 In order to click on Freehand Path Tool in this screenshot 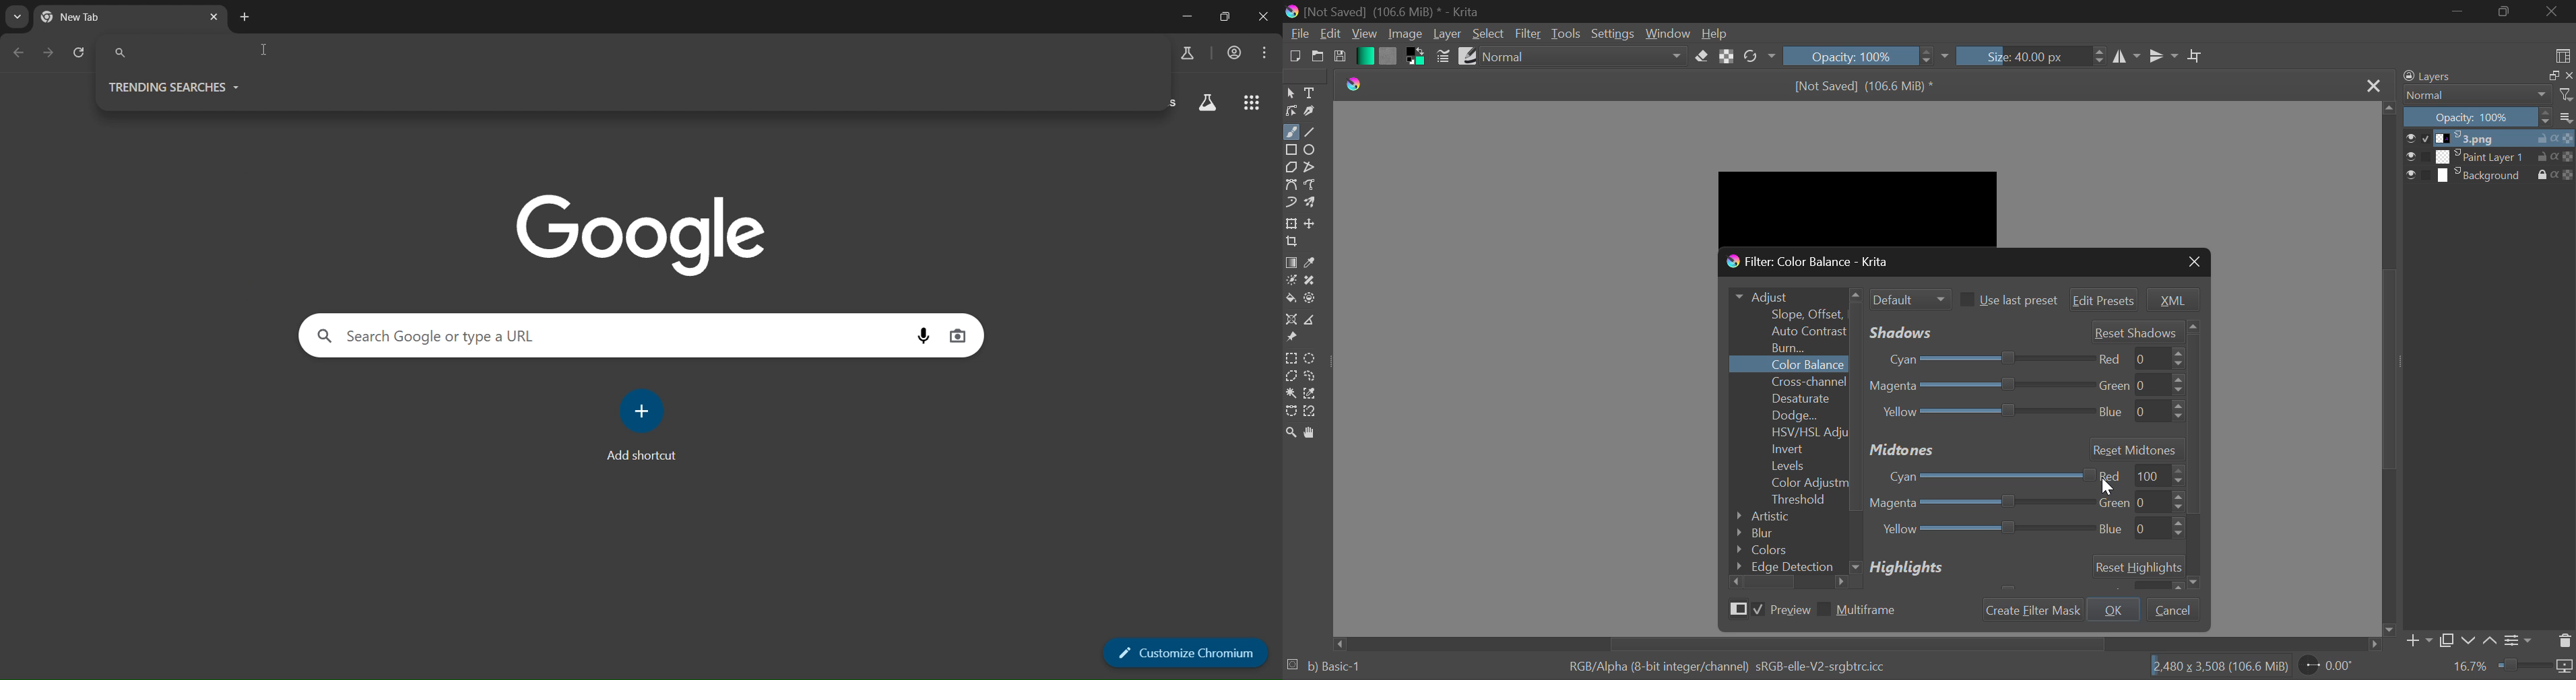, I will do `click(1314, 186)`.